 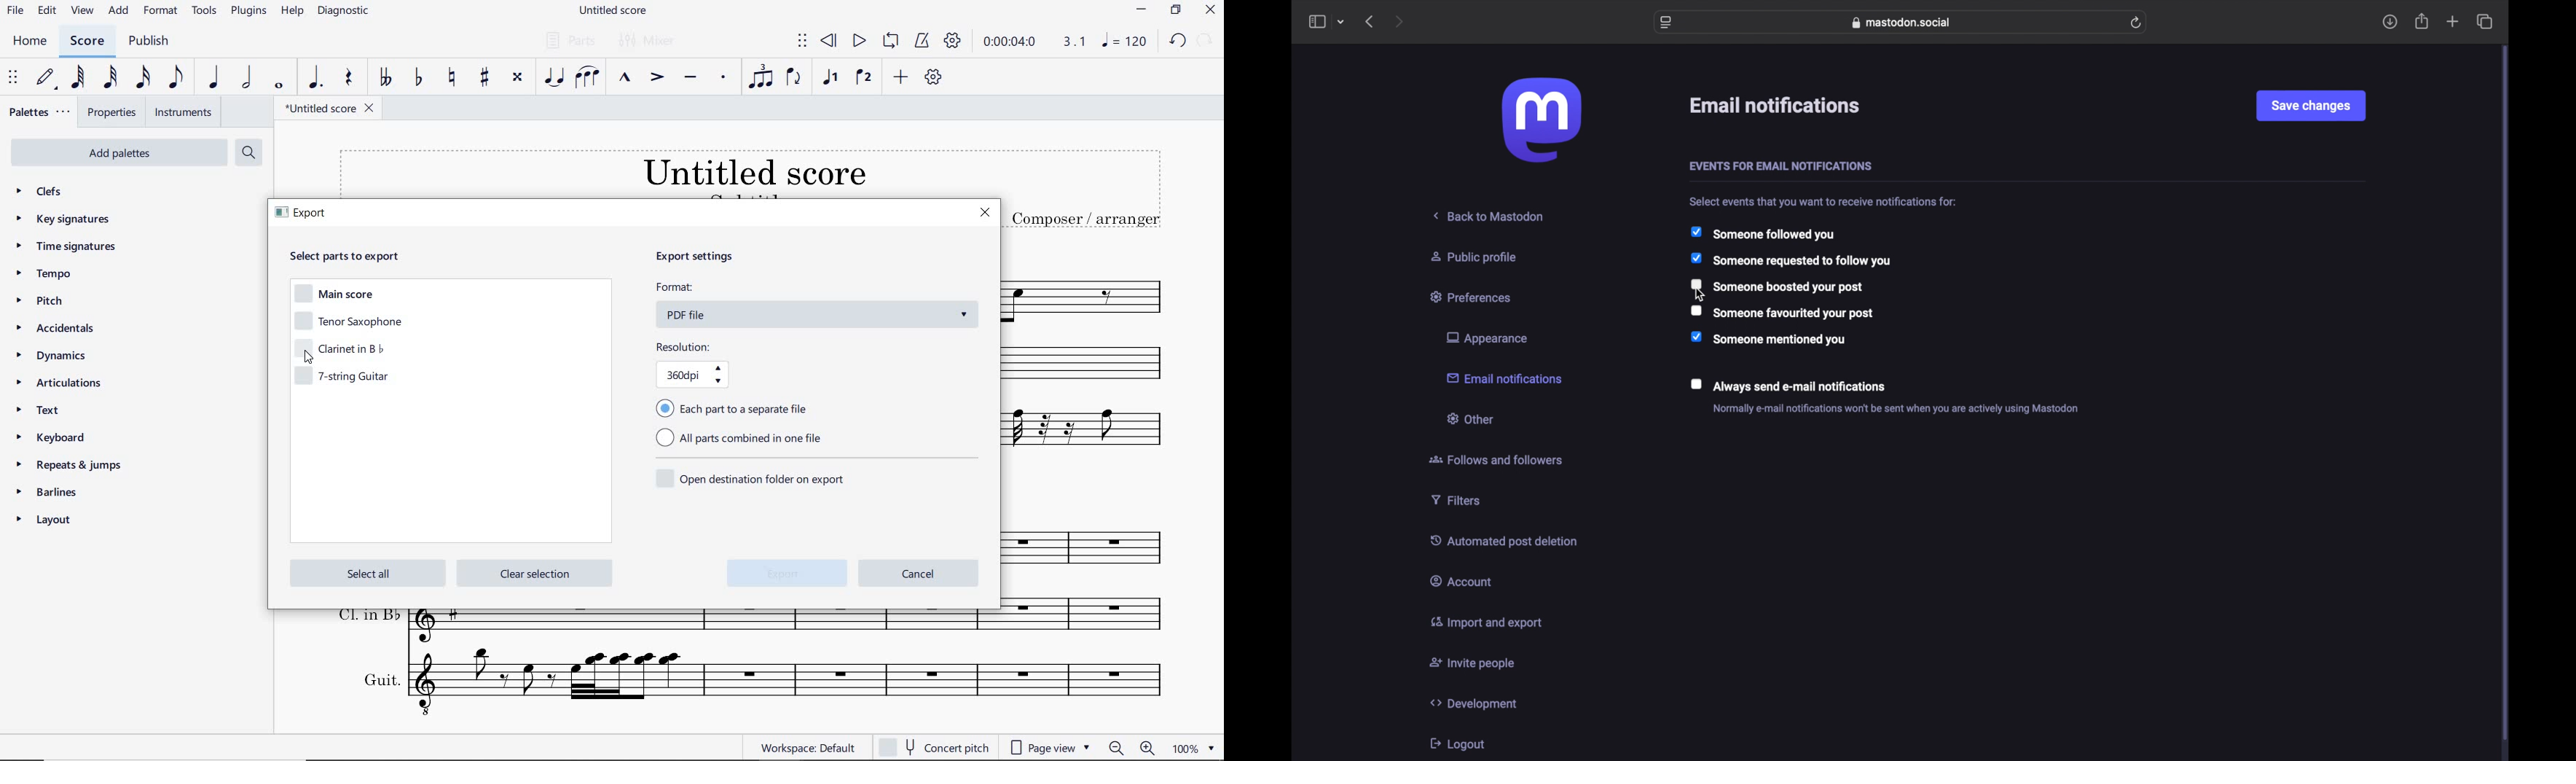 I want to click on select parts to export, so click(x=354, y=256).